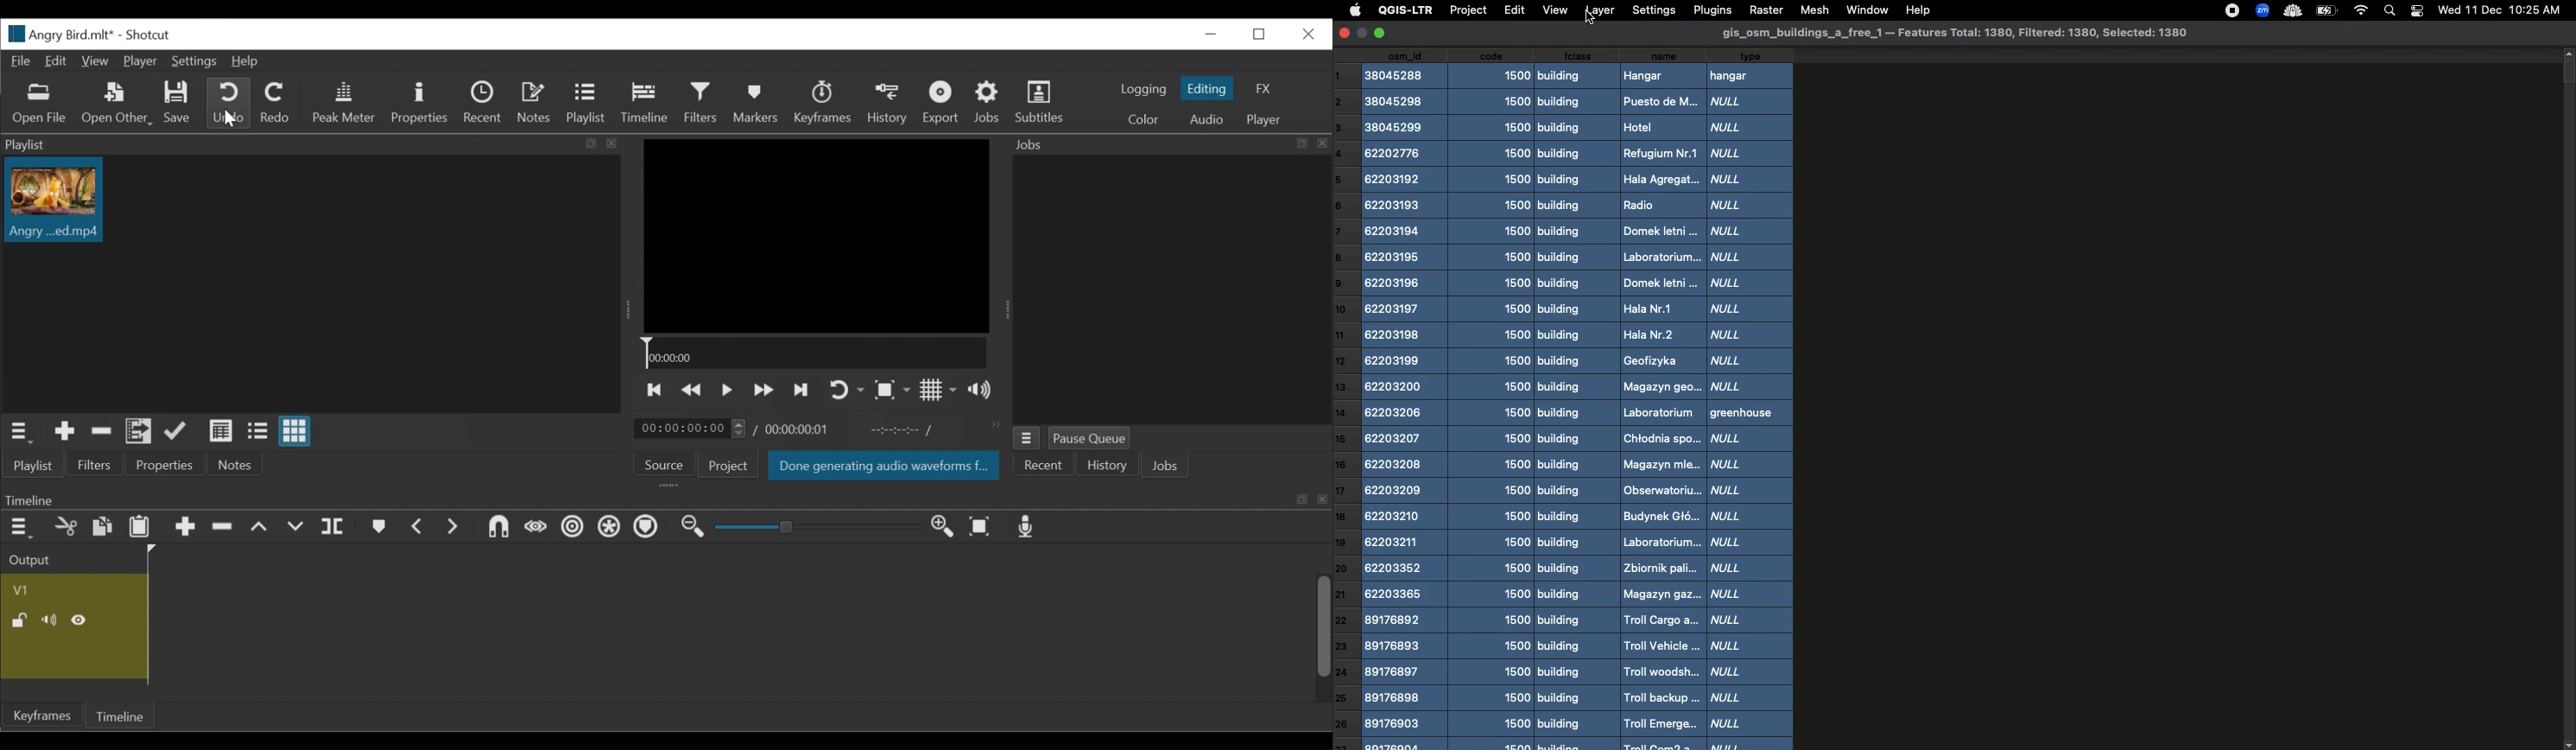  What do you see at coordinates (814, 528) in the screenshot?
I see `zoom slider` at bounding box center [814, 528].